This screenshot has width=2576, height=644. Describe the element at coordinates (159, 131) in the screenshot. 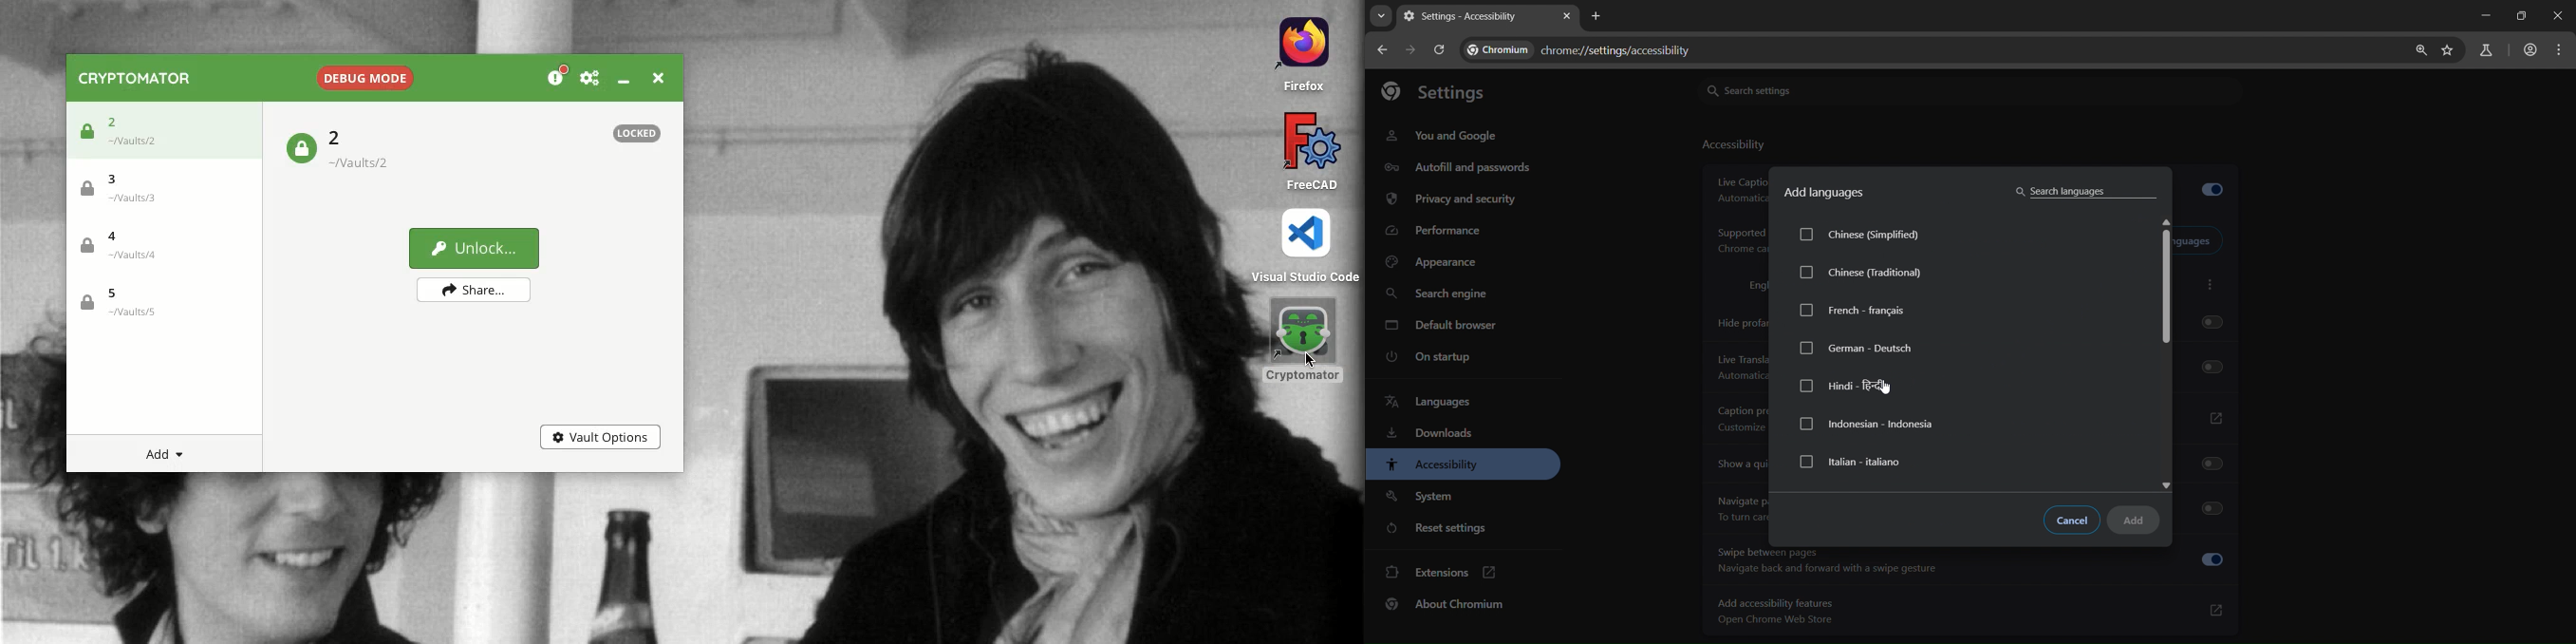

I see `Vault 2` at that location.